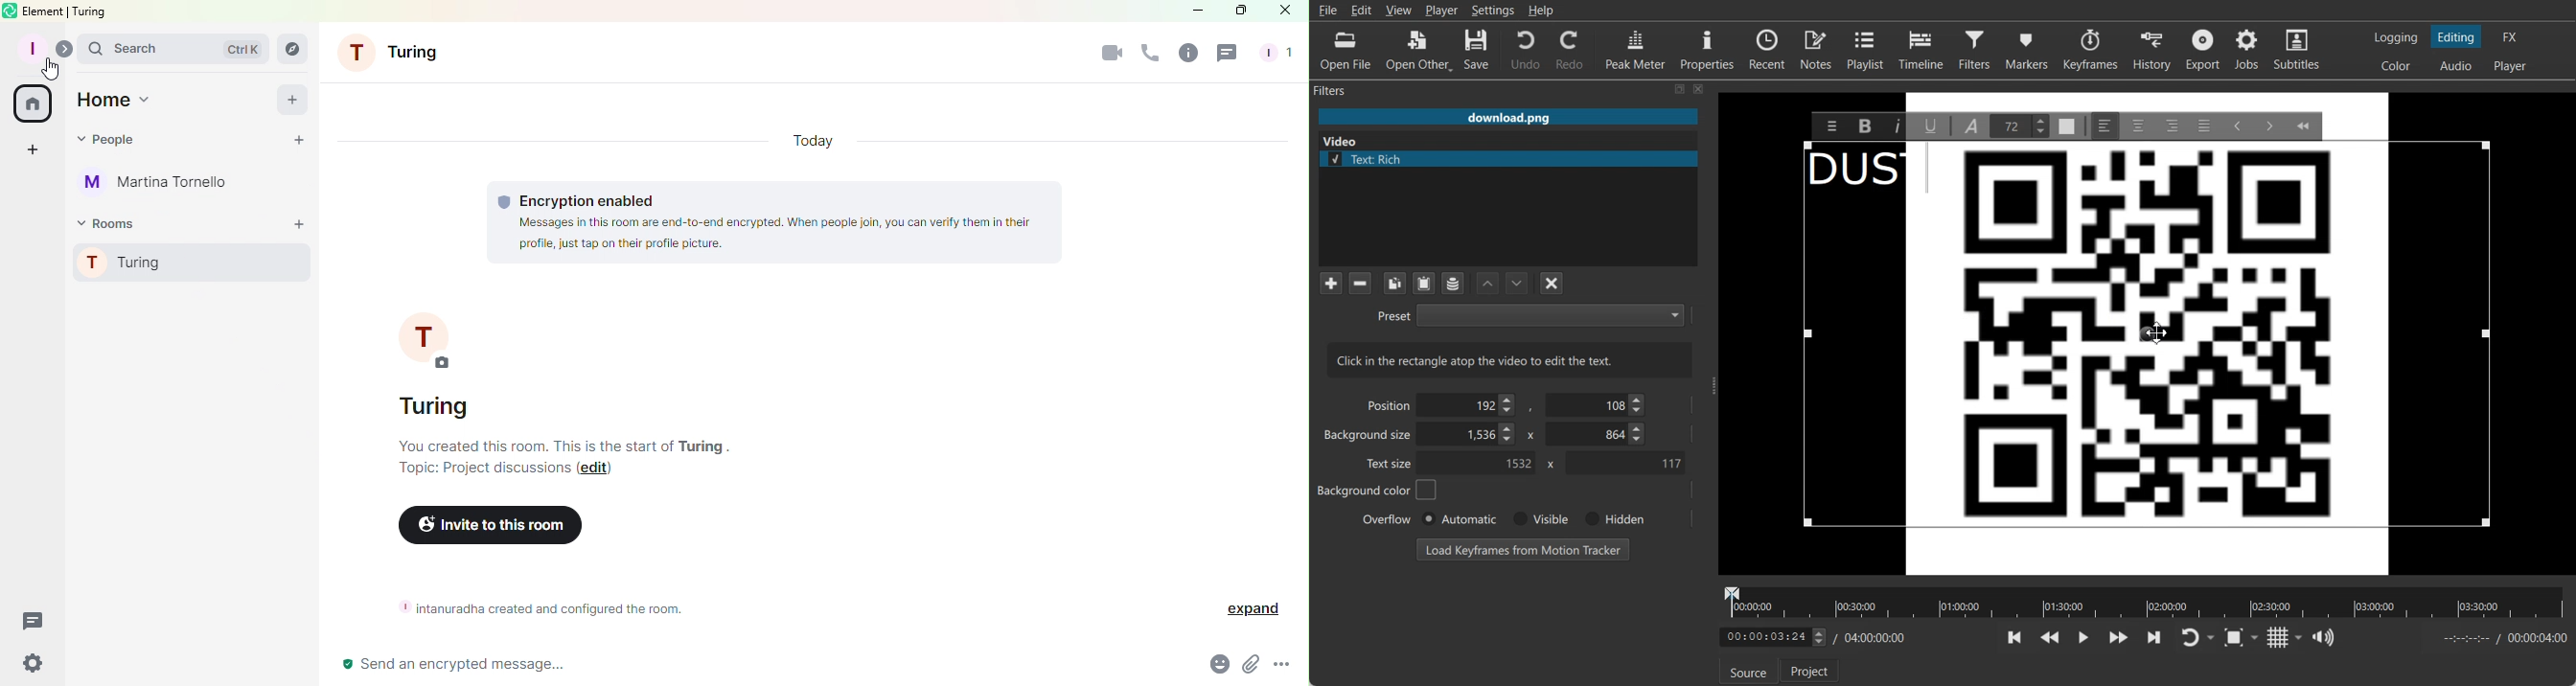  What do you see at coordinates (1488, 284) in the screenshot?
I see `Move Filter up` at bounding box center [1488, 284].